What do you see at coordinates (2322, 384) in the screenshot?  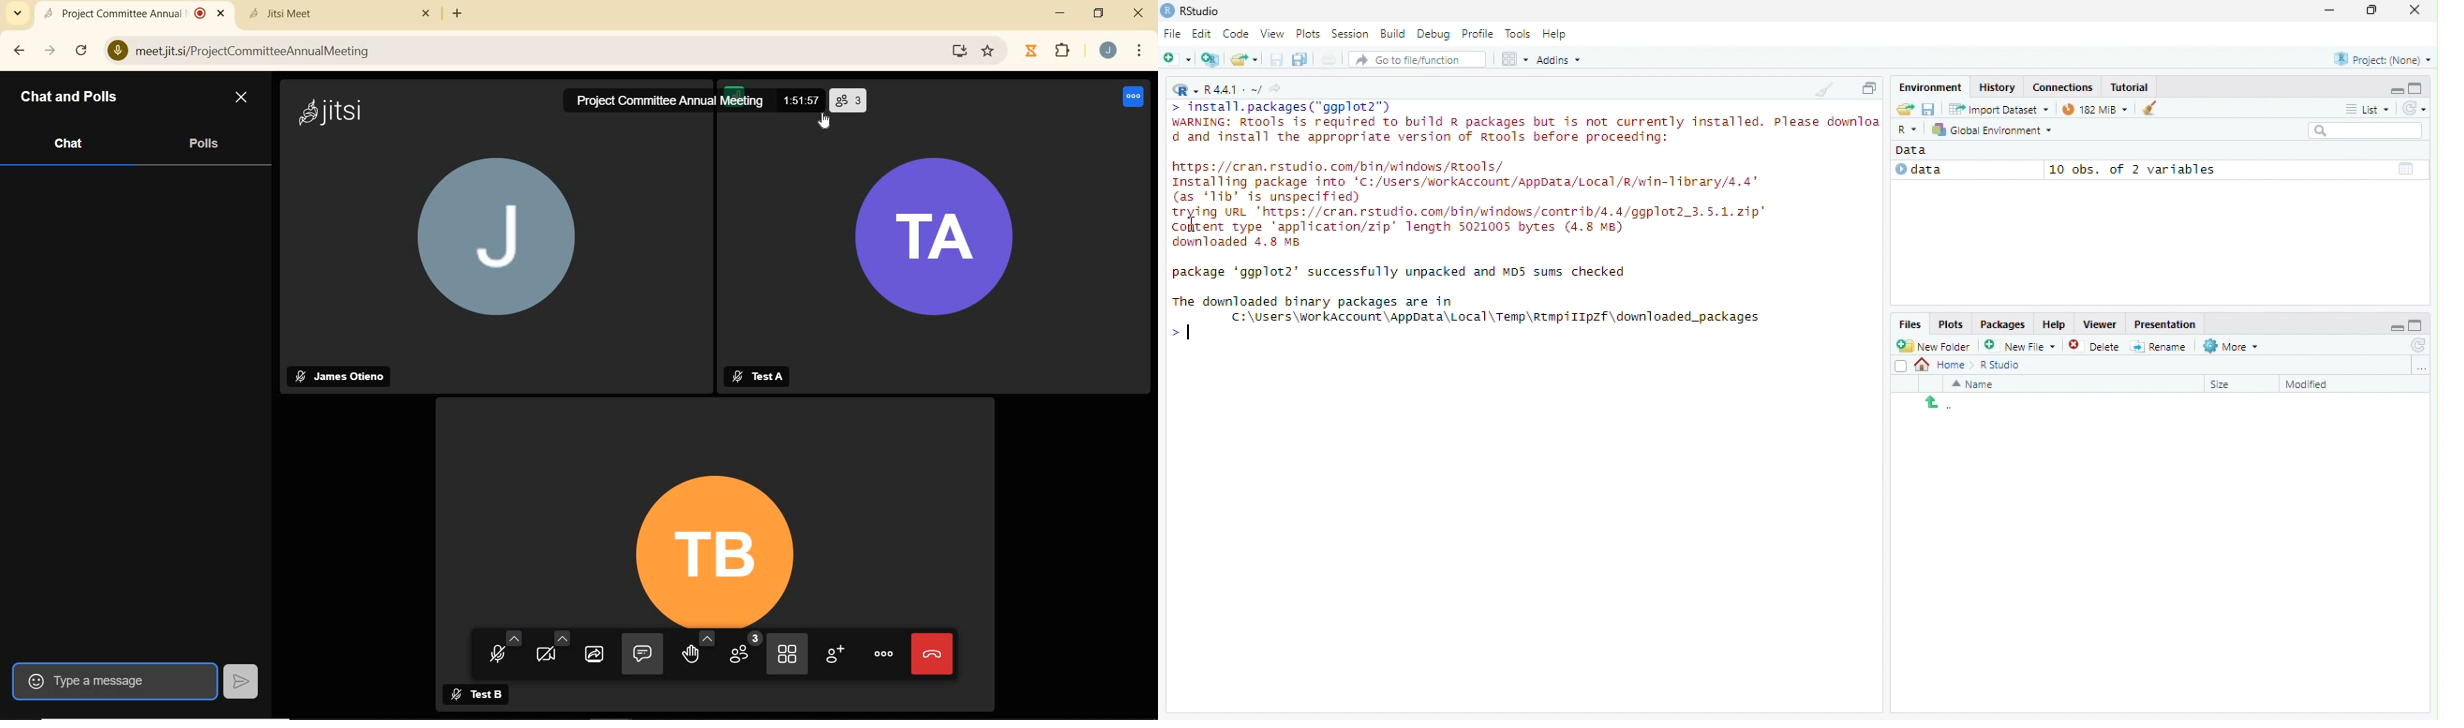 I see `Sort by last modified` at bounding box center [2322, 384].